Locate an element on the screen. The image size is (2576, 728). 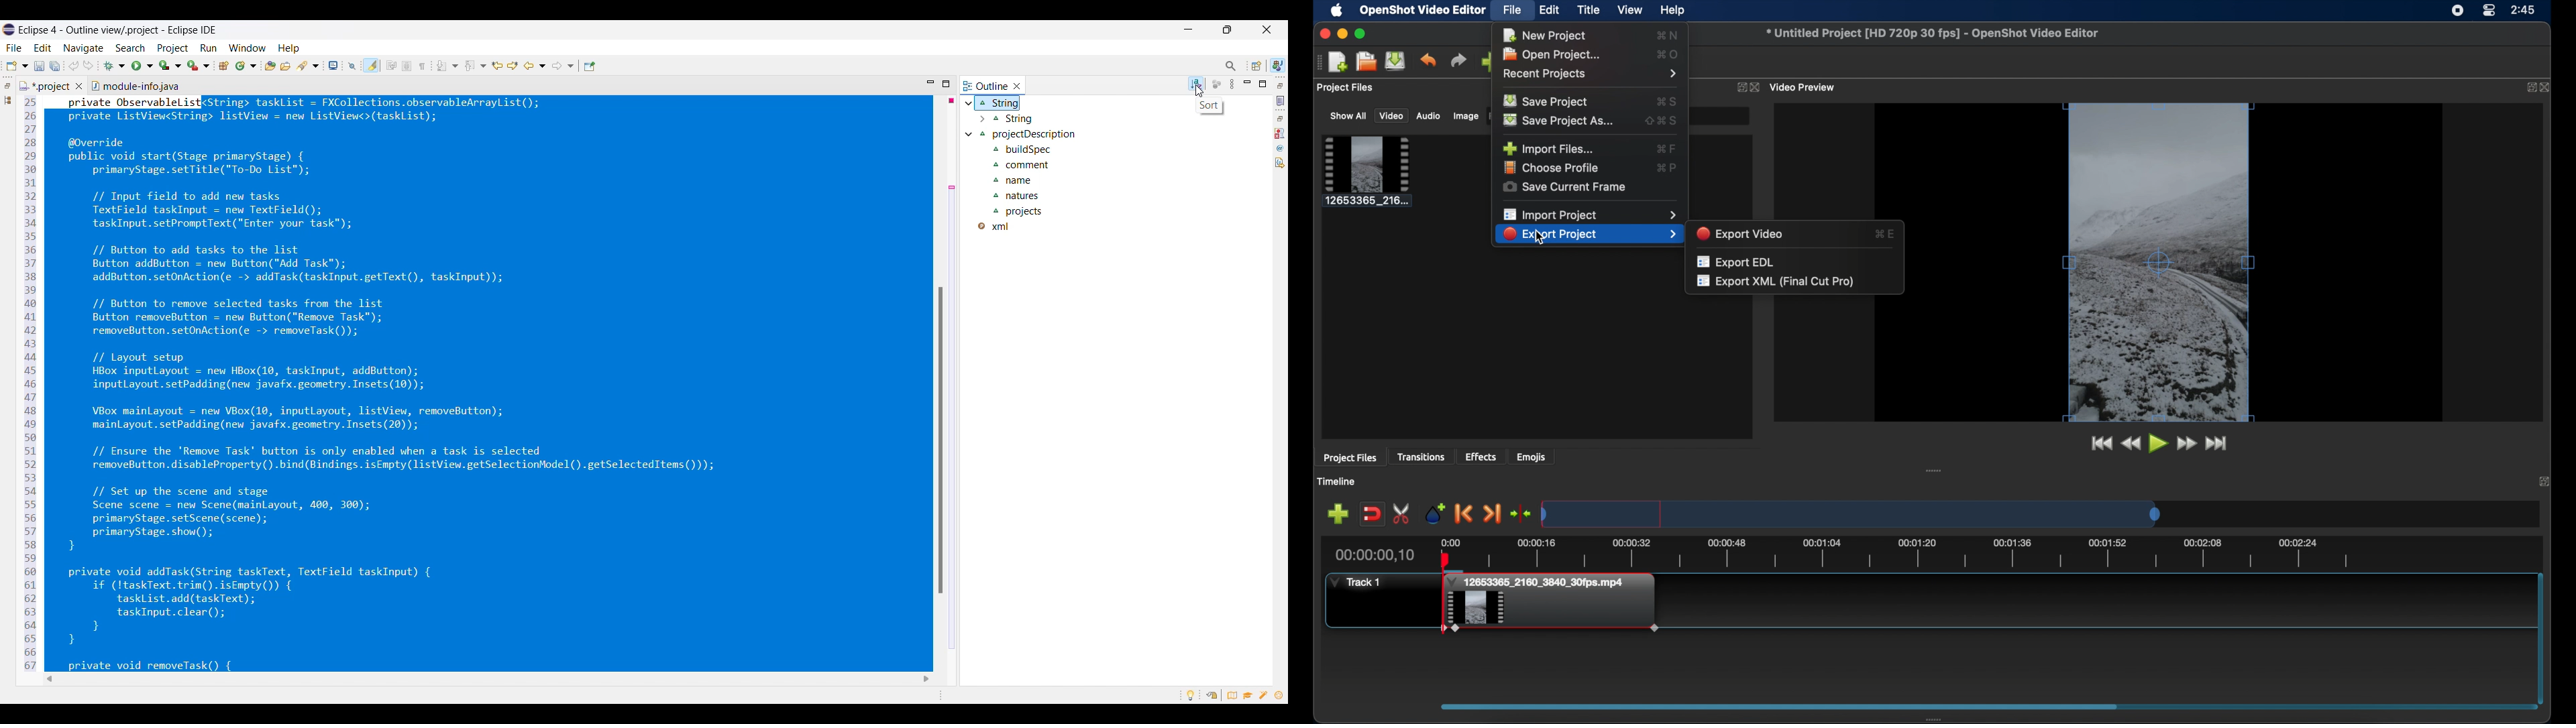
screen recorder icon is located at coordinates (2457, 12).